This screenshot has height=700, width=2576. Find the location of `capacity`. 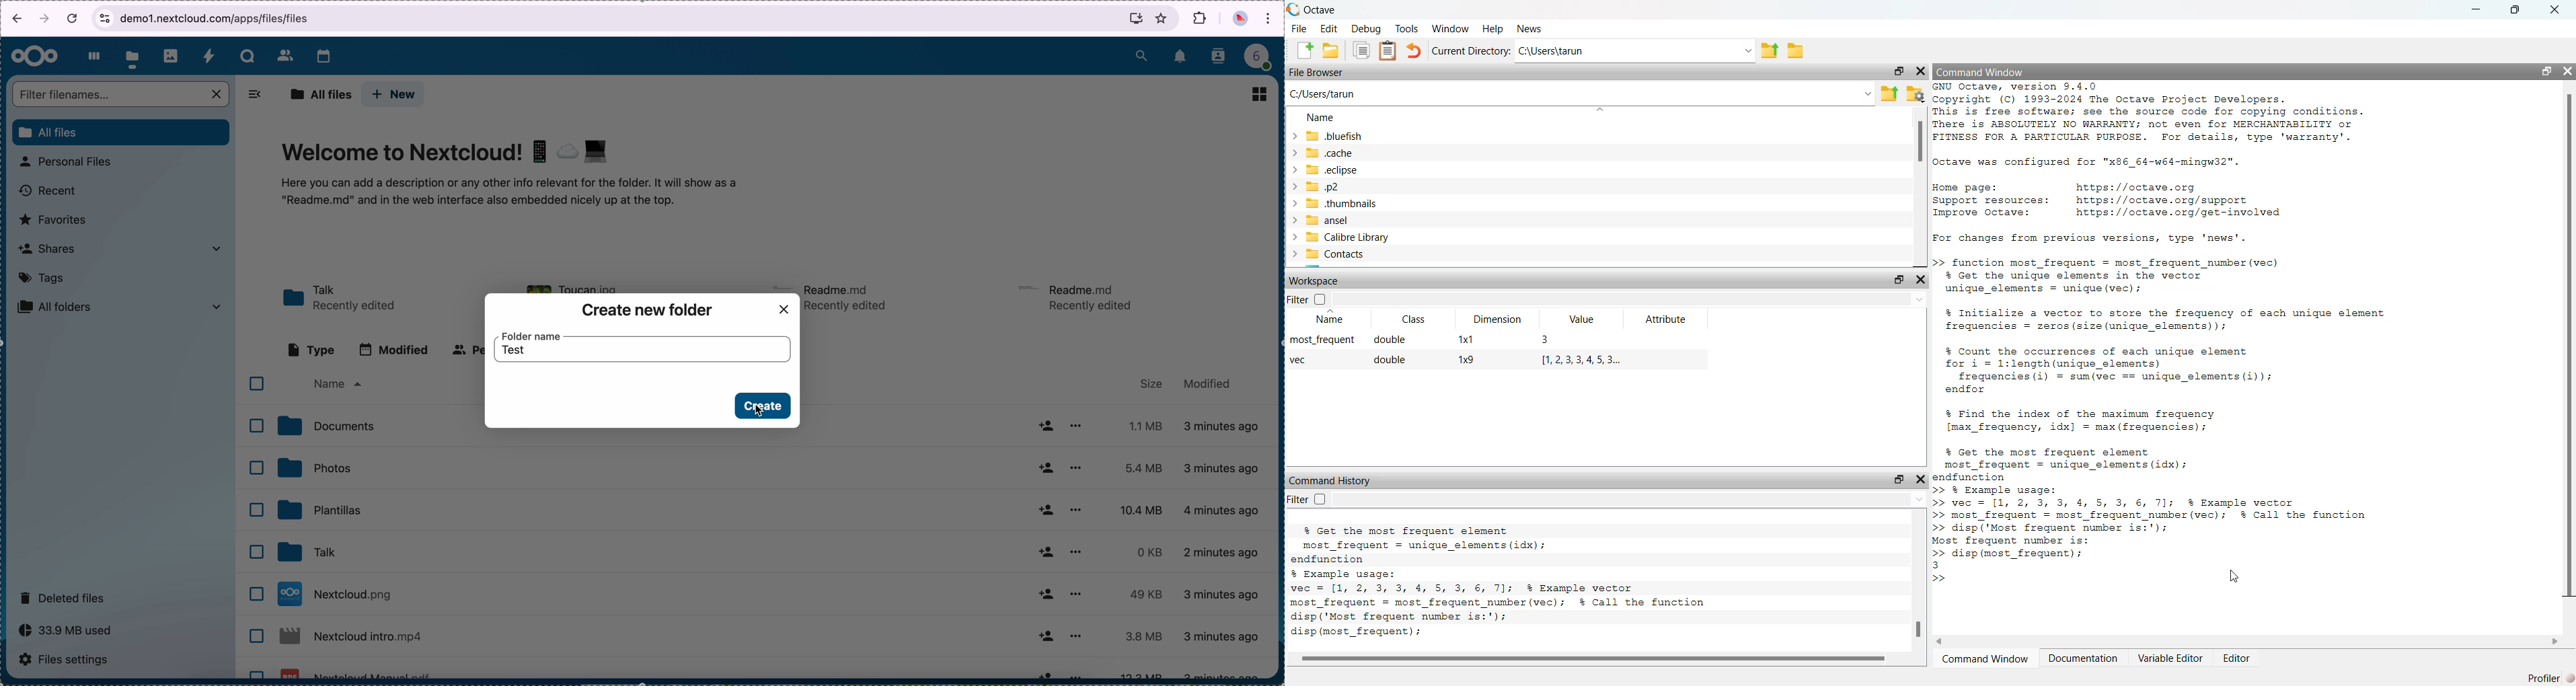

capacity is located at coordinates (71, 633).